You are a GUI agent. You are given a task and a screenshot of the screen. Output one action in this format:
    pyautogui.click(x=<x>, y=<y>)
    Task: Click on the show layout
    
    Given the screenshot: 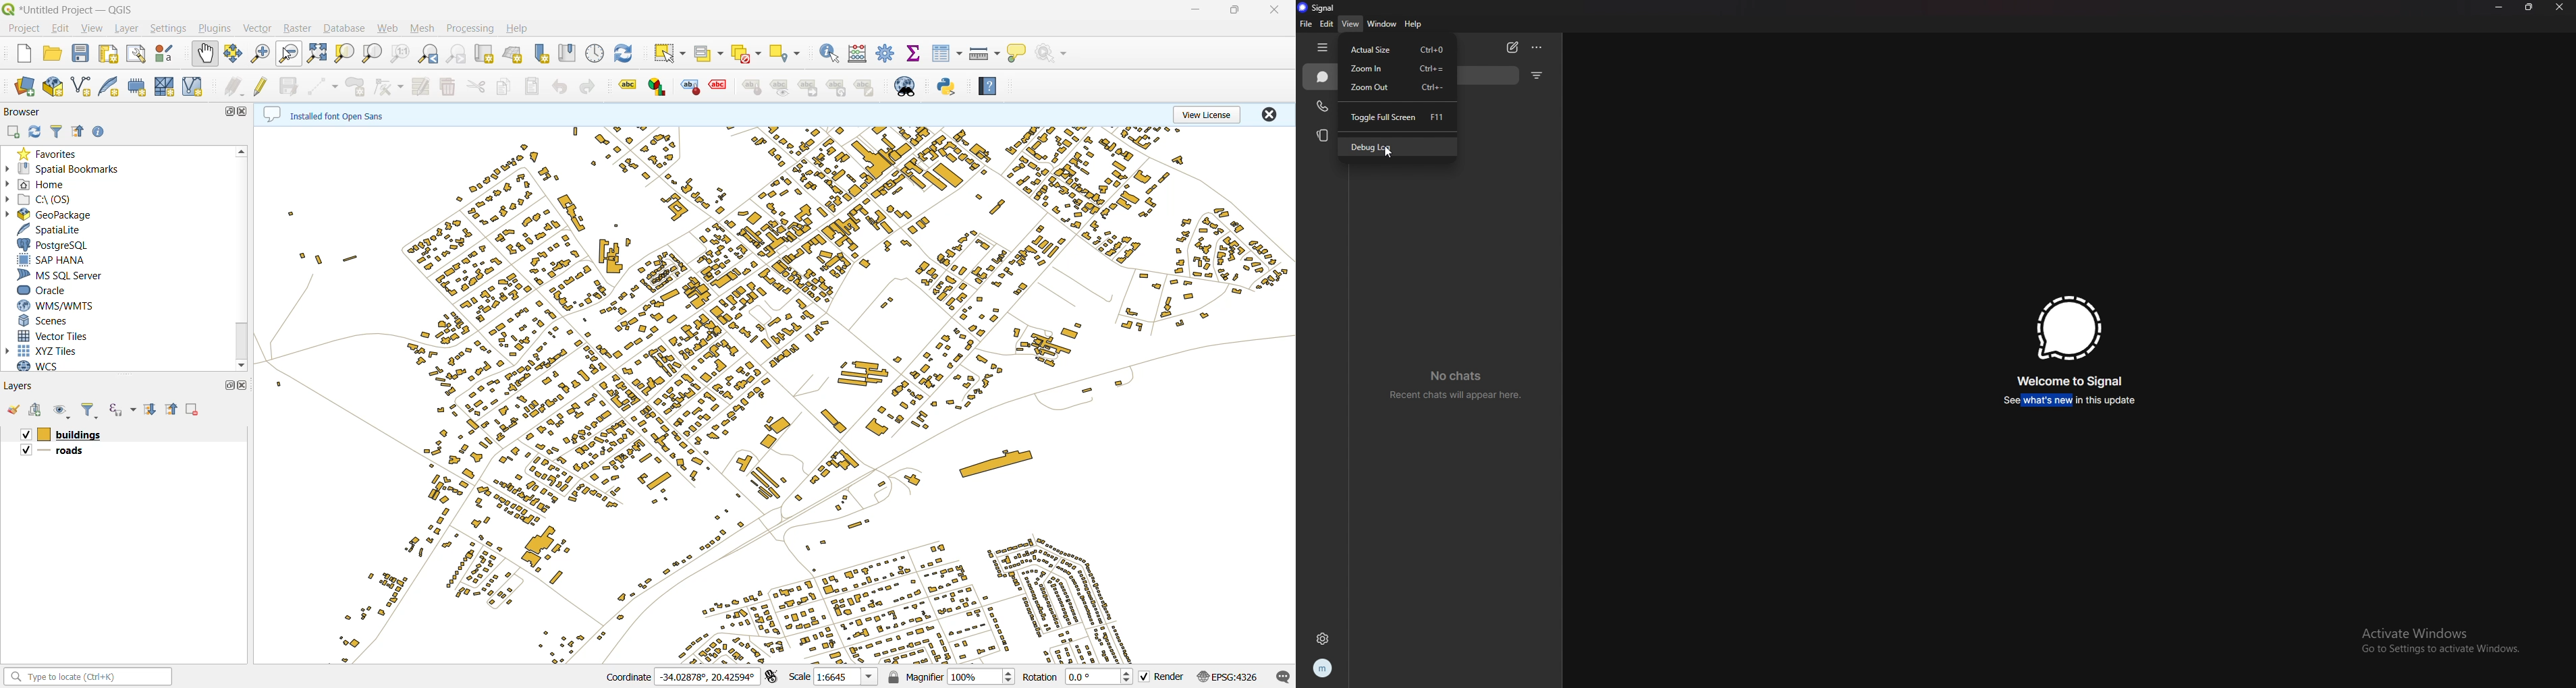 What is the action you would take?
    pyautogui.click(x=134, y=55)
    